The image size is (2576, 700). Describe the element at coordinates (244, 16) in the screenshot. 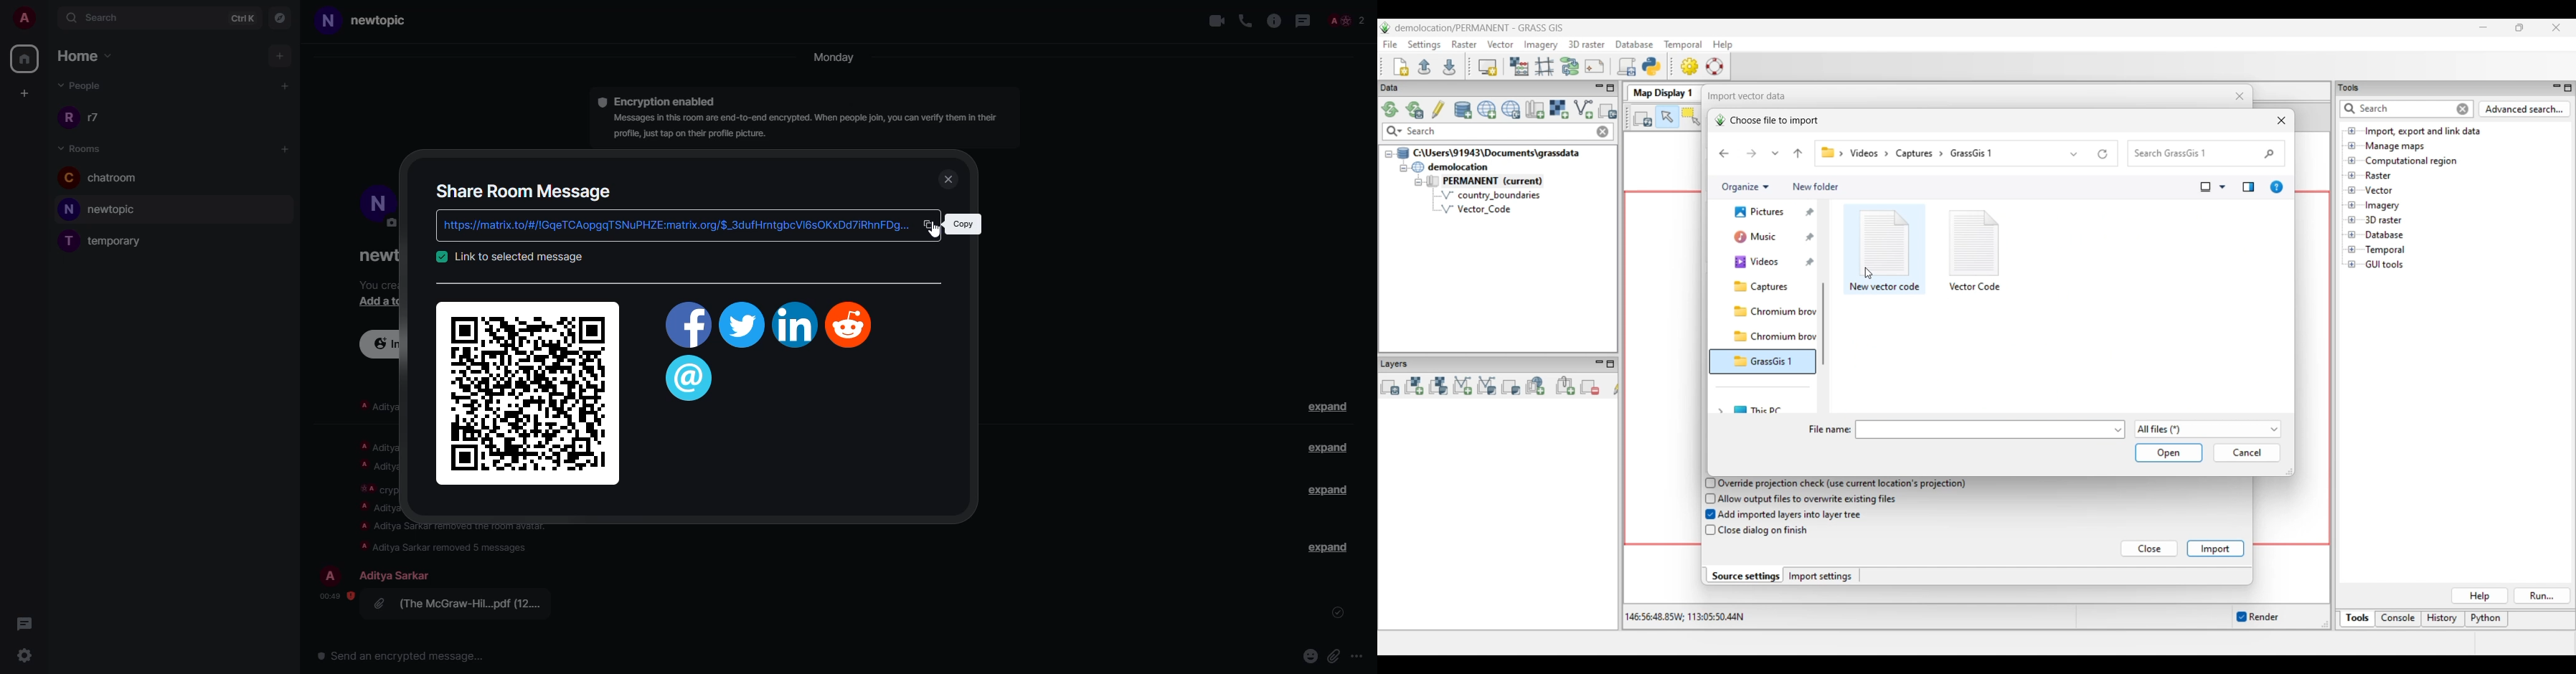

I see `ctrlK` at that location.